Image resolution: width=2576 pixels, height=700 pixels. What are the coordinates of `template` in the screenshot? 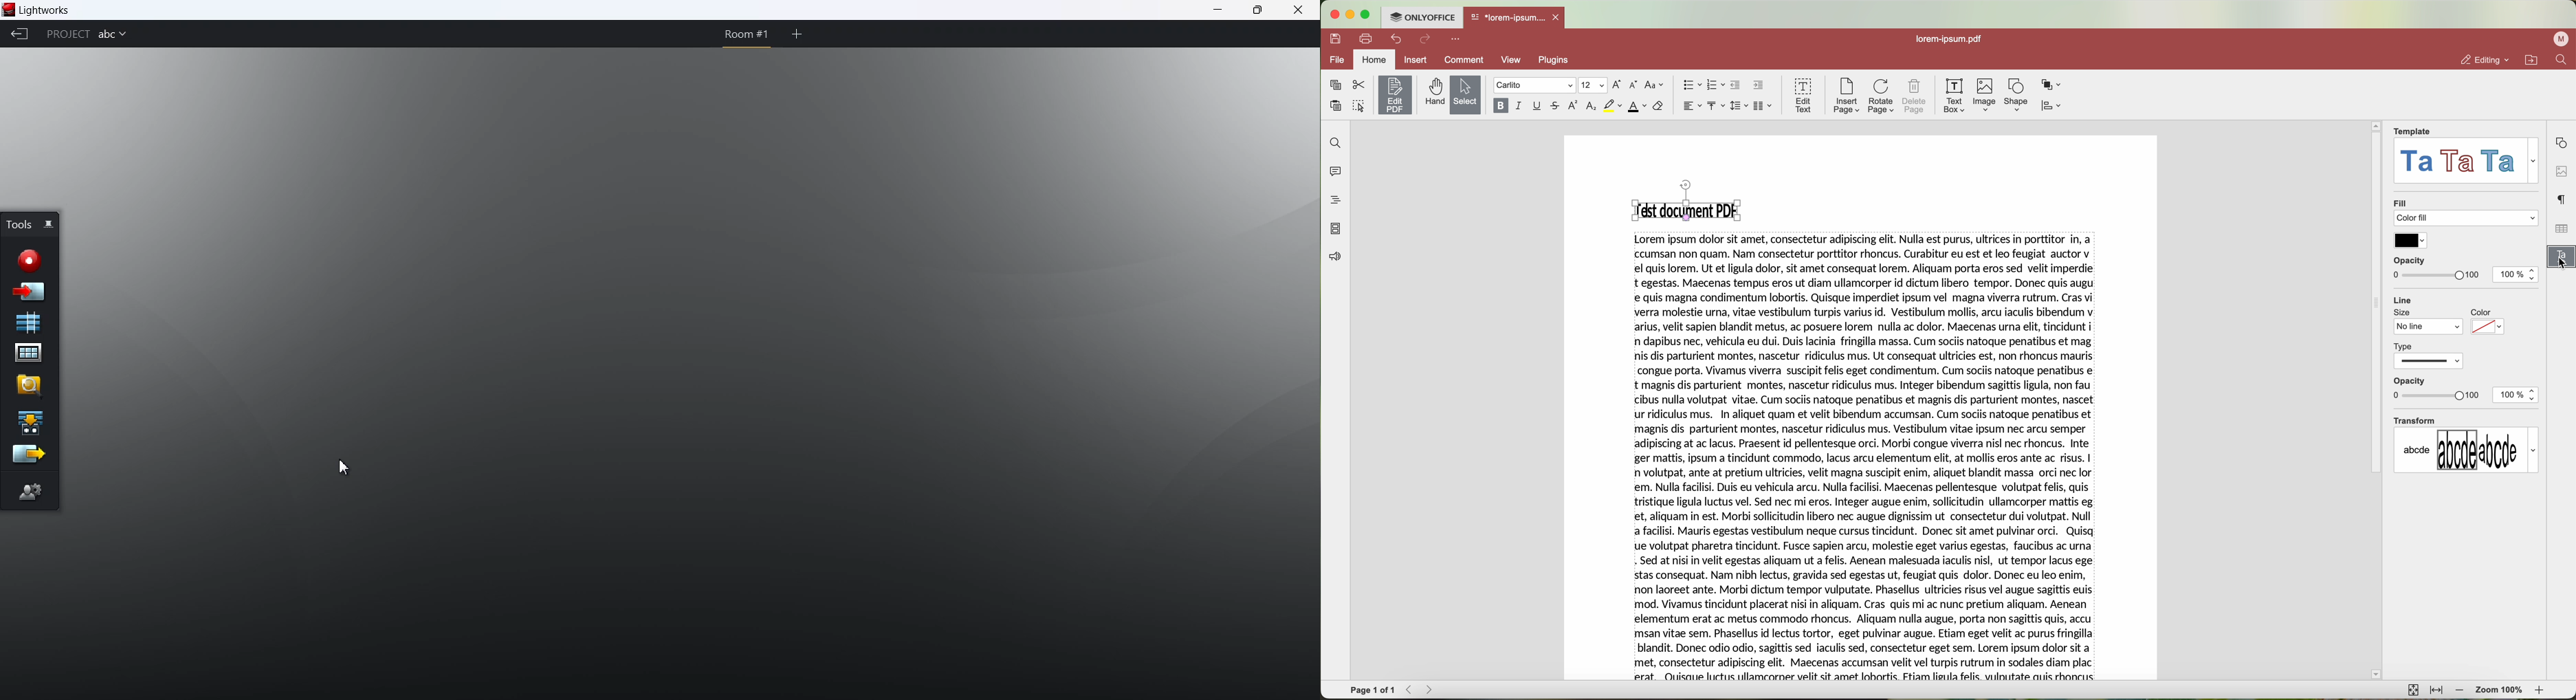 It's located at (2413, 131).